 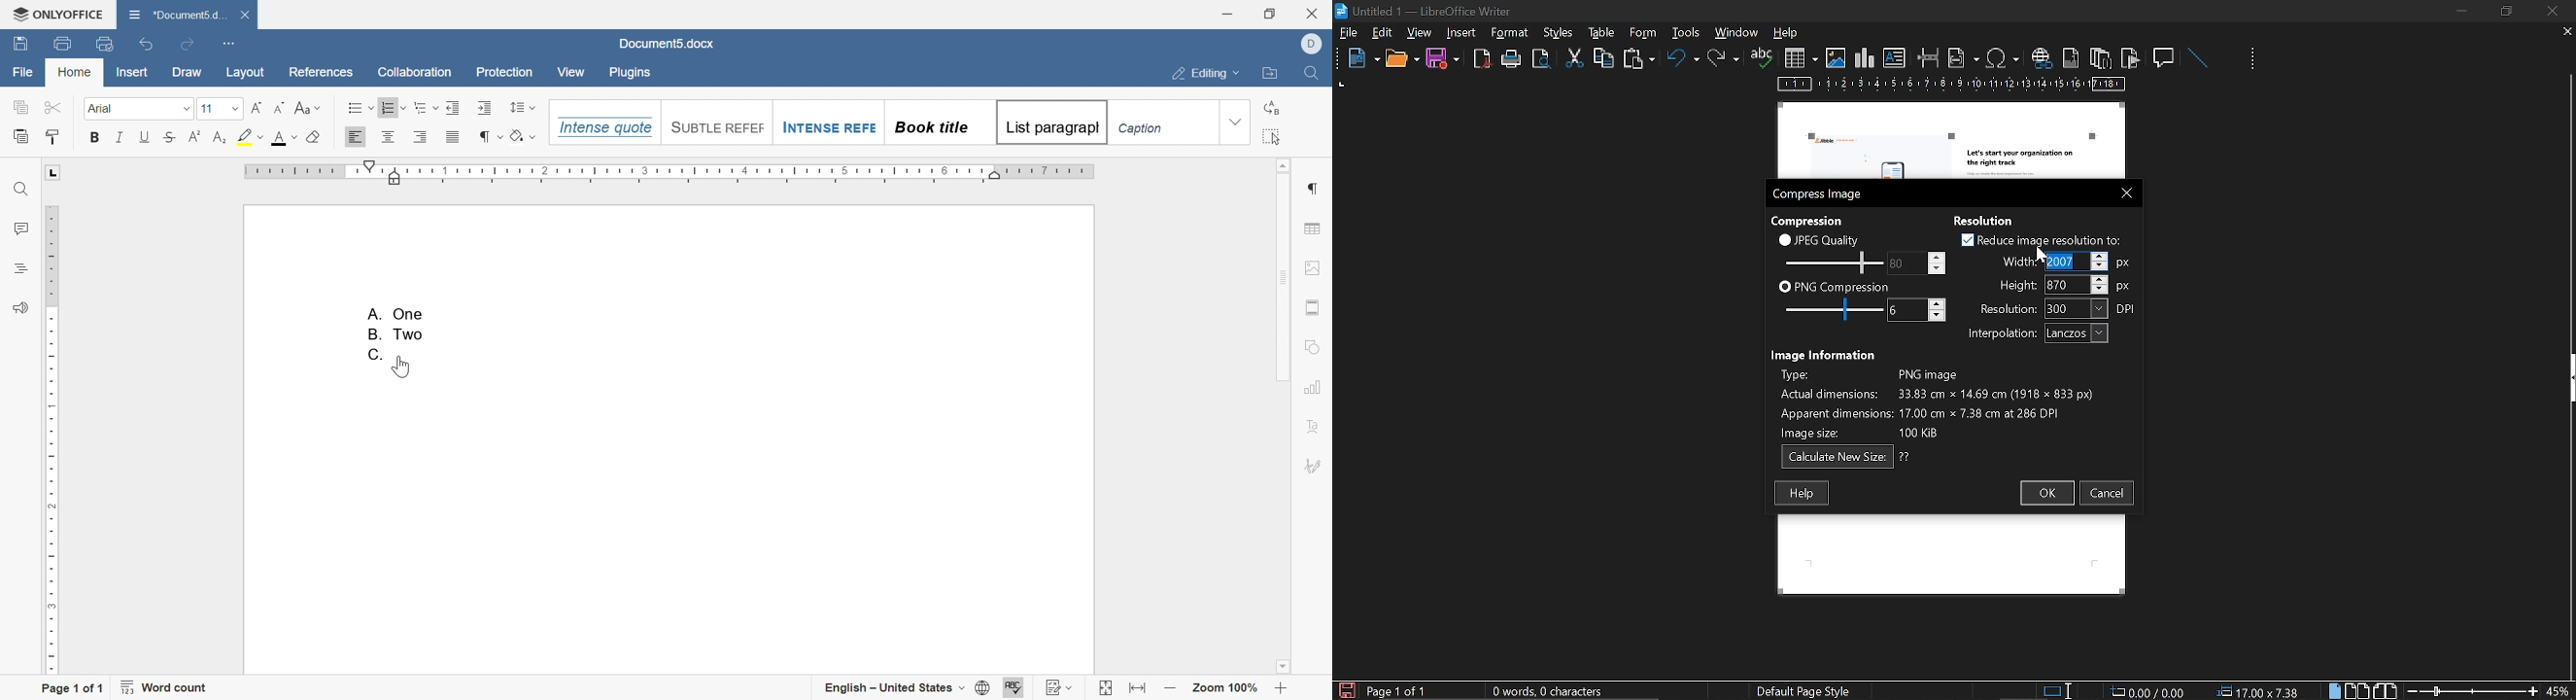 I want to click on draw, so click(x=188, y=74).